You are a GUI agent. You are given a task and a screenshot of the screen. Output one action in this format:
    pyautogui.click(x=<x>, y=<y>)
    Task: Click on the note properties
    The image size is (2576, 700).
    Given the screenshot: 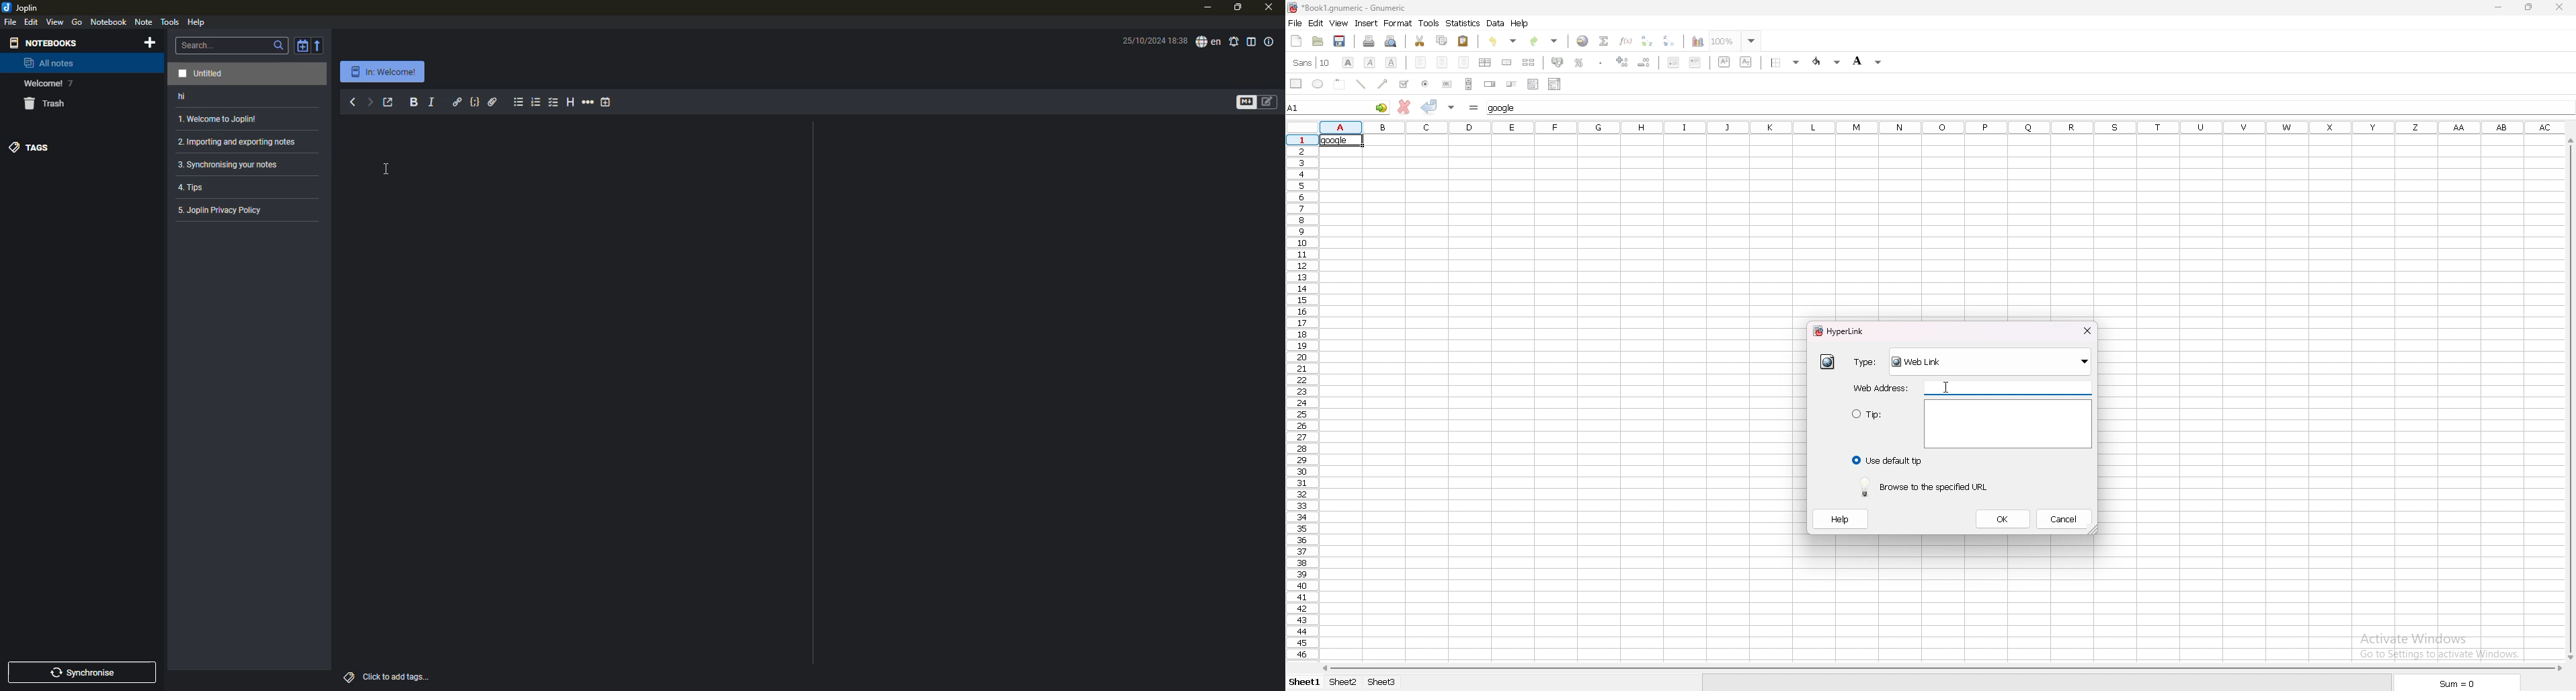 What is the action you would take?
    pyautogui.click(x=1271, y=42)
    